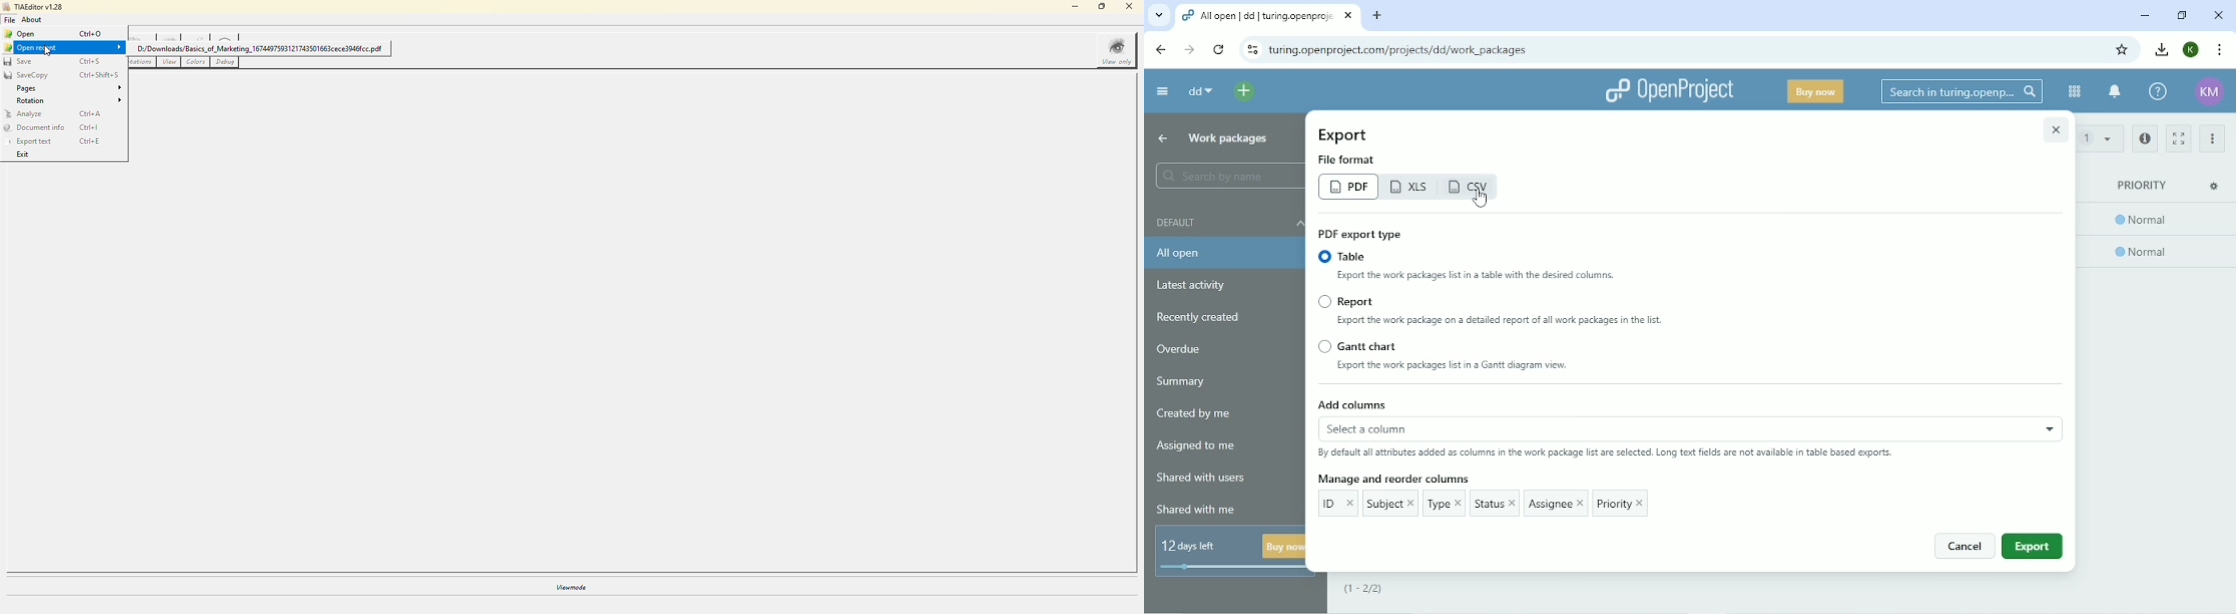  I want to click on cursor, so click(1472, 203).